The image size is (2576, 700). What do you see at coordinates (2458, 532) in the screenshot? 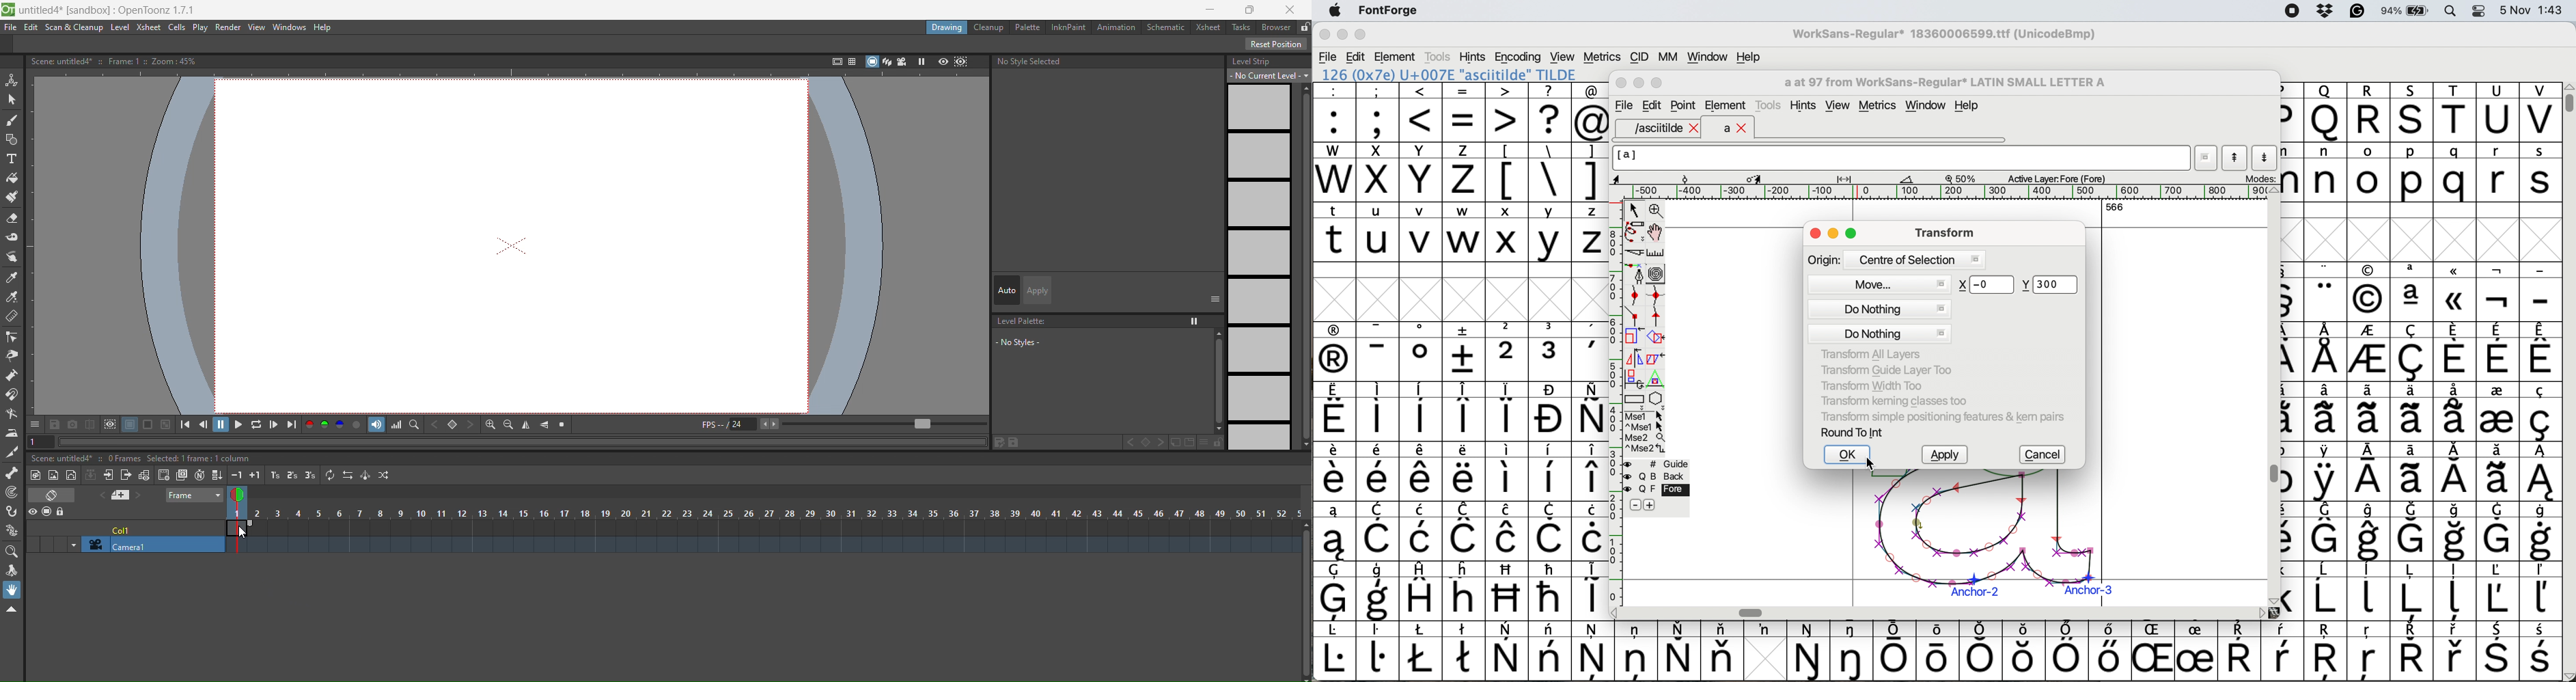
I see `symbol` at bounding box center [2458, 532].